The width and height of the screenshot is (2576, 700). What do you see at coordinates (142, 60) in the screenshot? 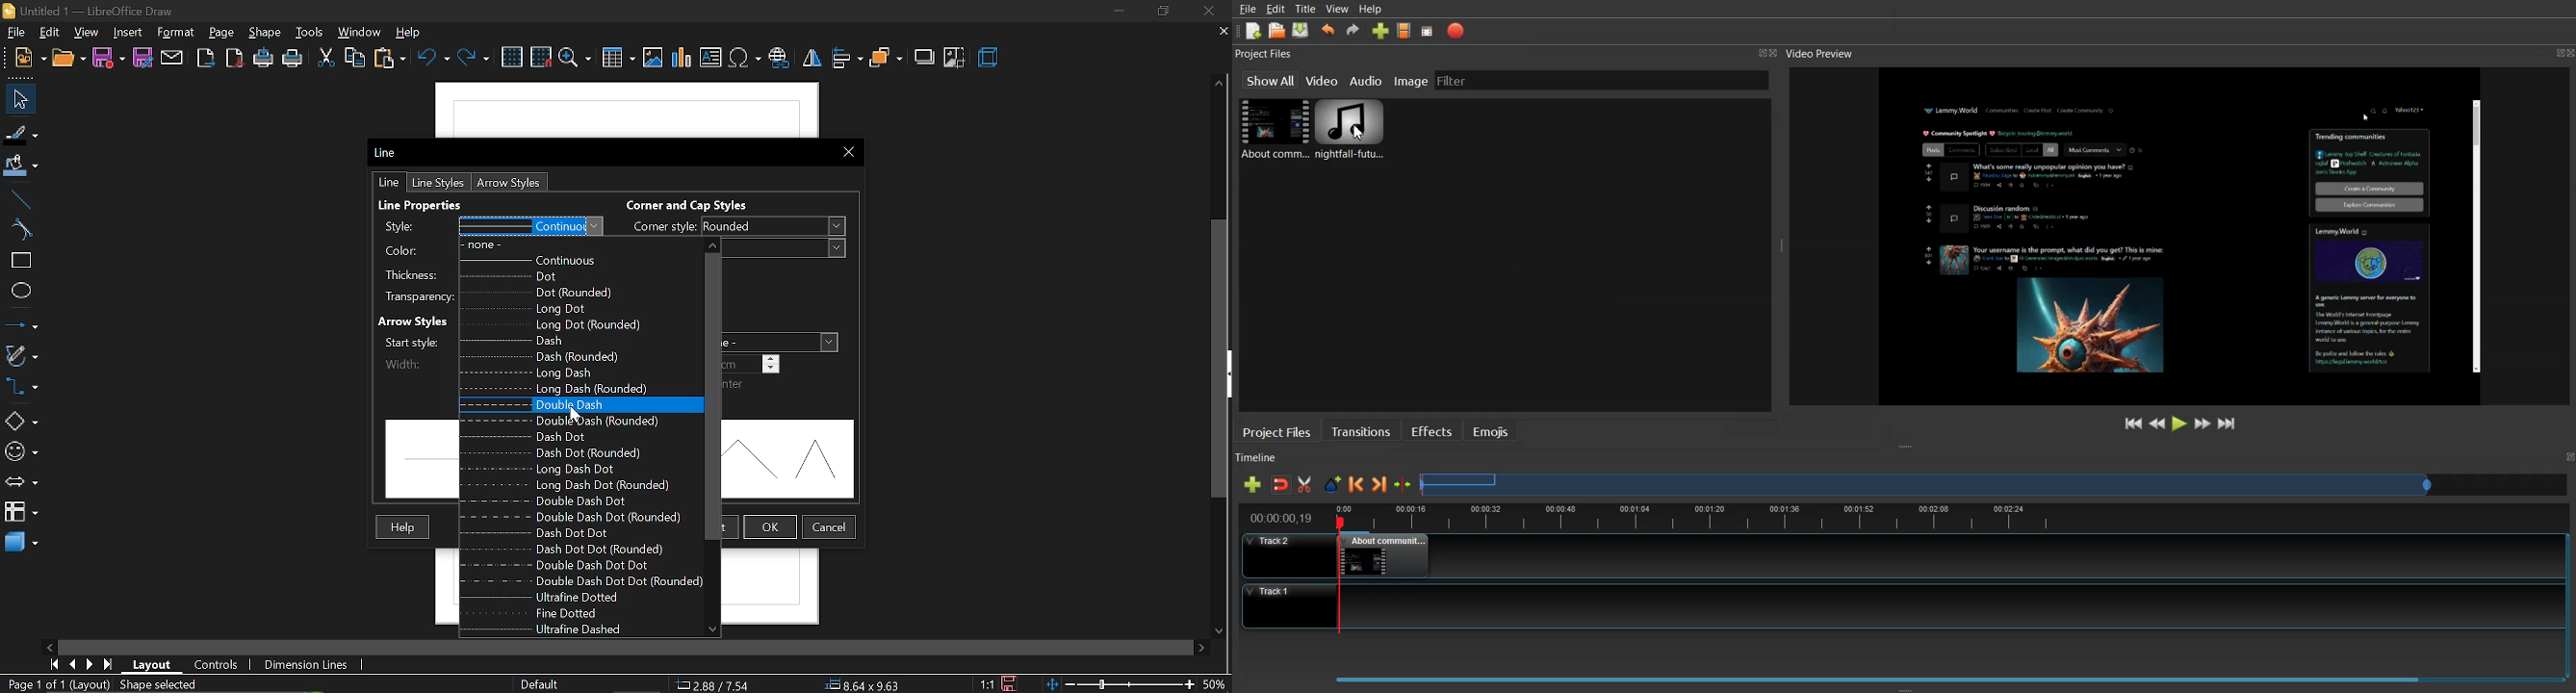
I see `save as` at bounding box center [142, 60].